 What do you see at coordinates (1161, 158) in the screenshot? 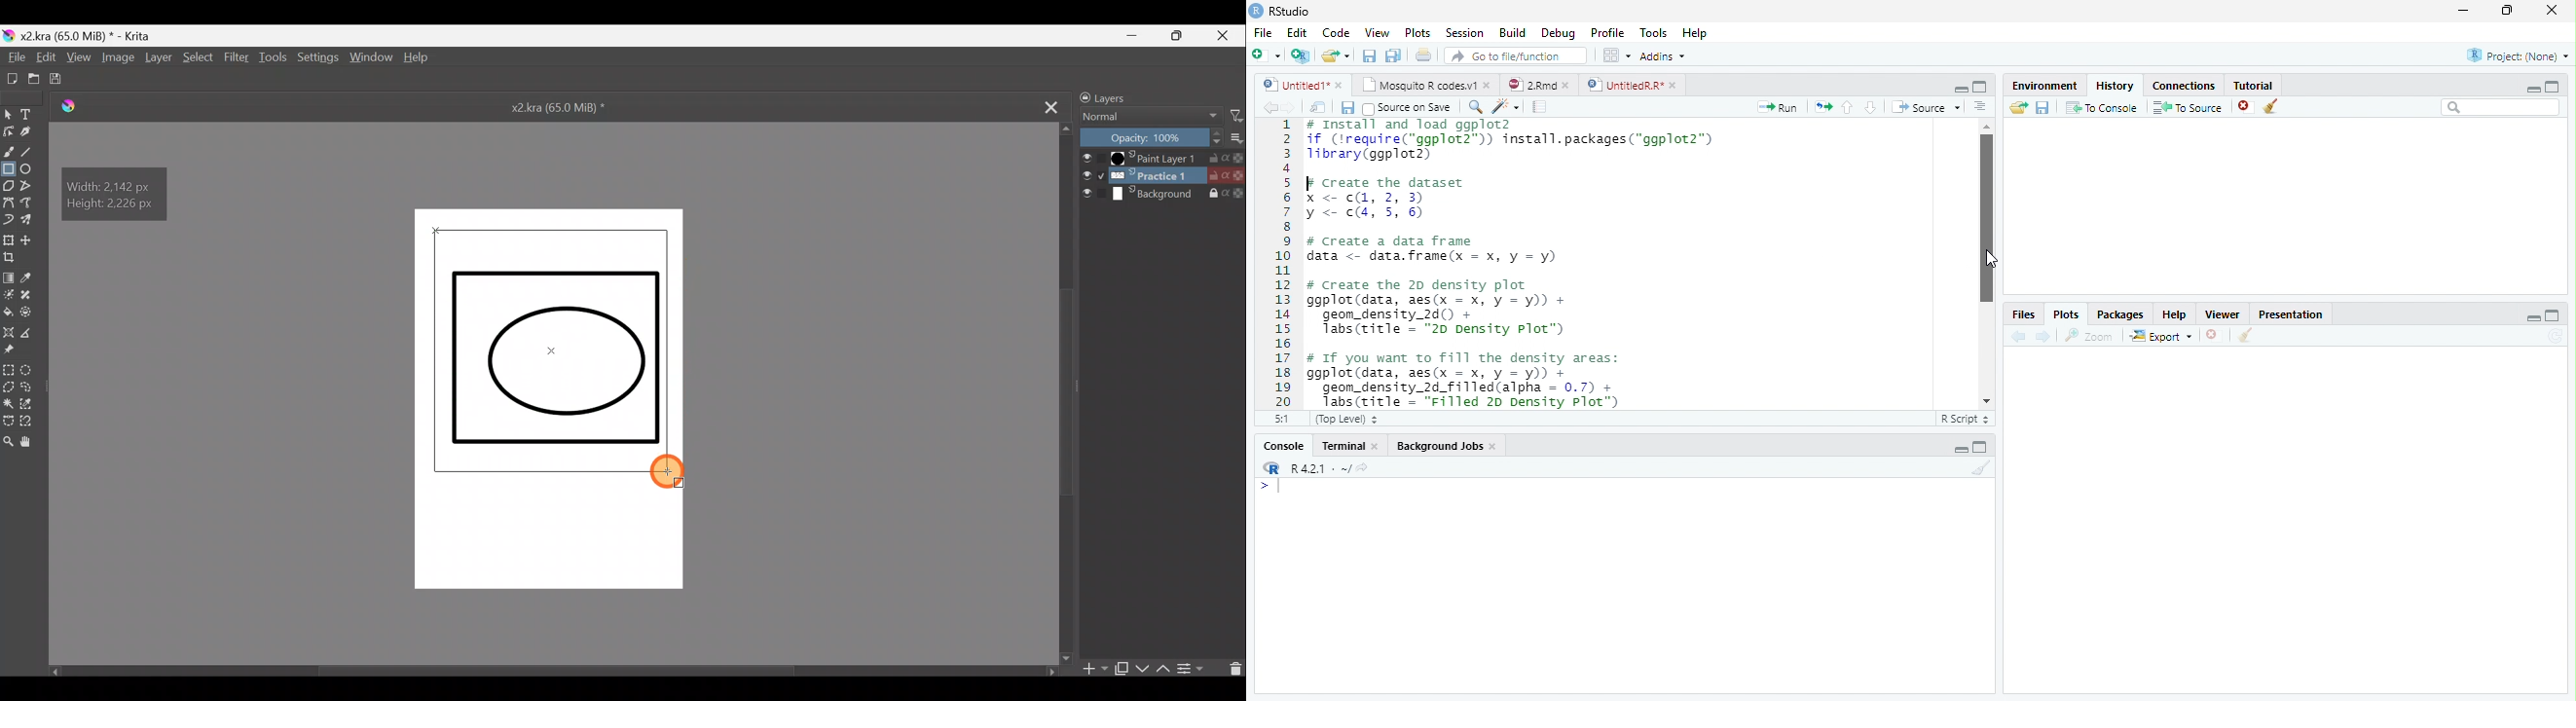
I see `Paint Layer 1` at bounding box center [1161, 158].